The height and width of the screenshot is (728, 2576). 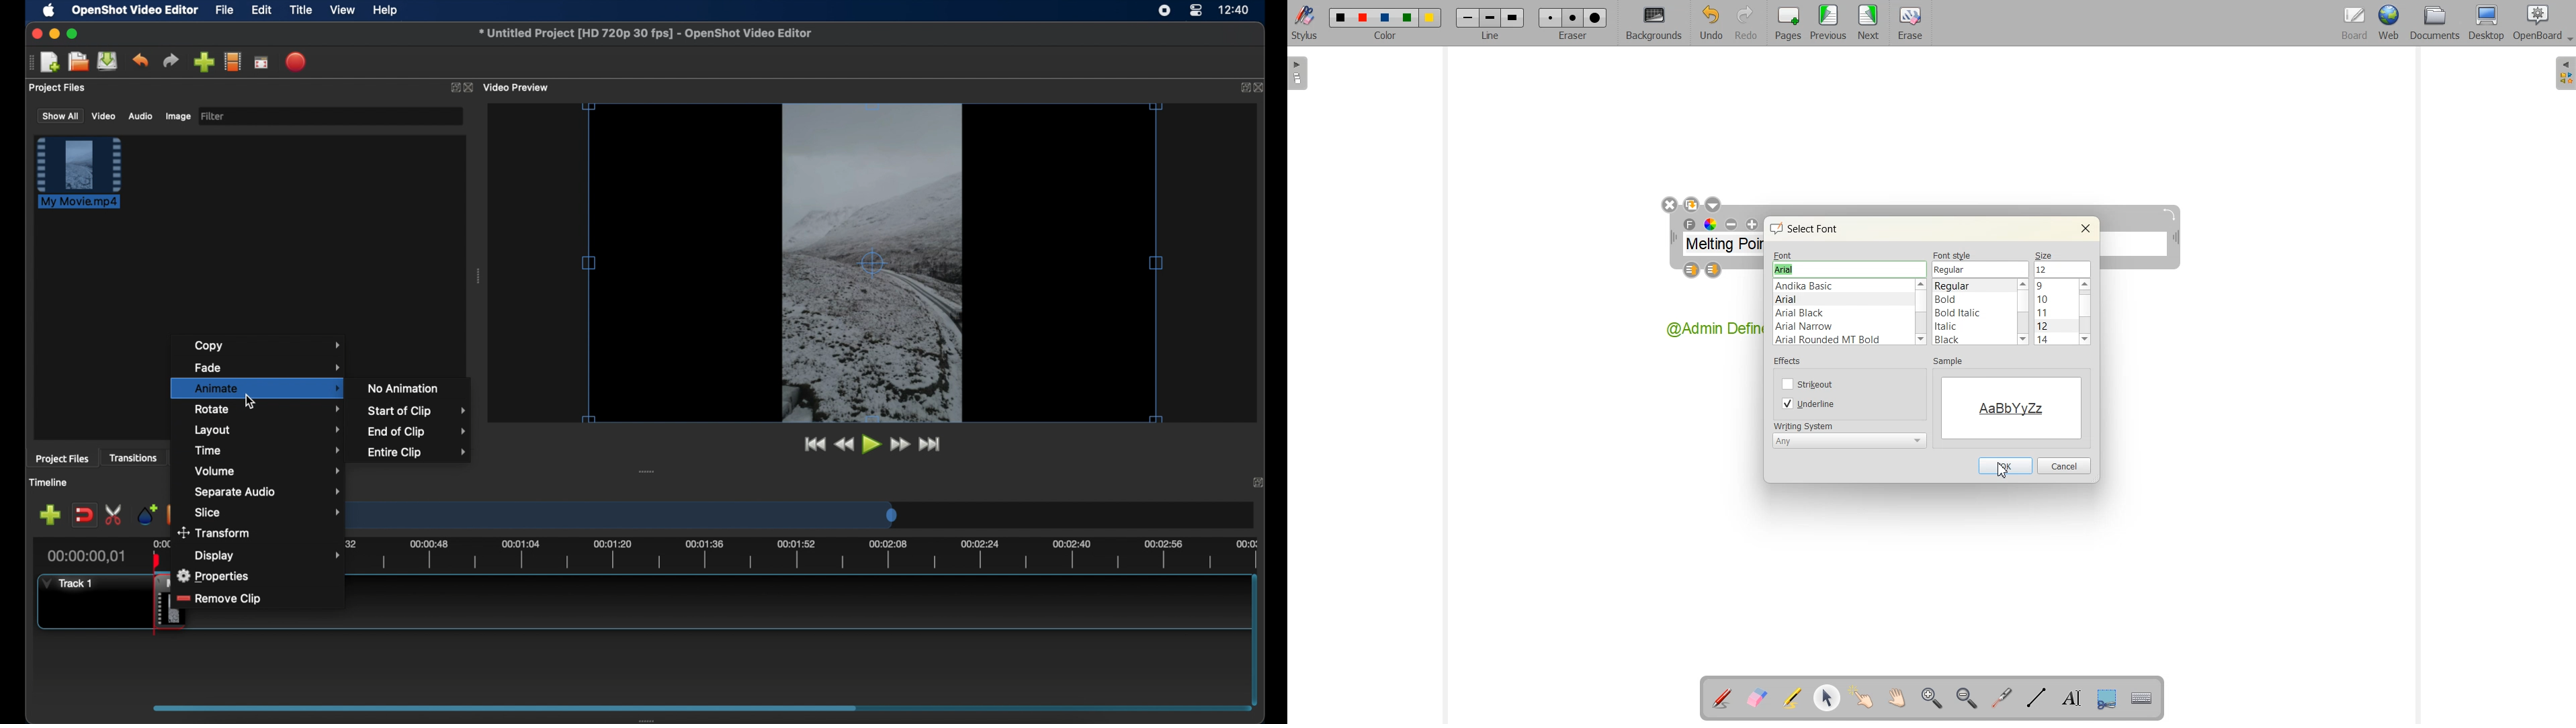 What do you see at coordinates (50, 62) in the screenshot?
I see `new project` at bounding box center [50, 62].